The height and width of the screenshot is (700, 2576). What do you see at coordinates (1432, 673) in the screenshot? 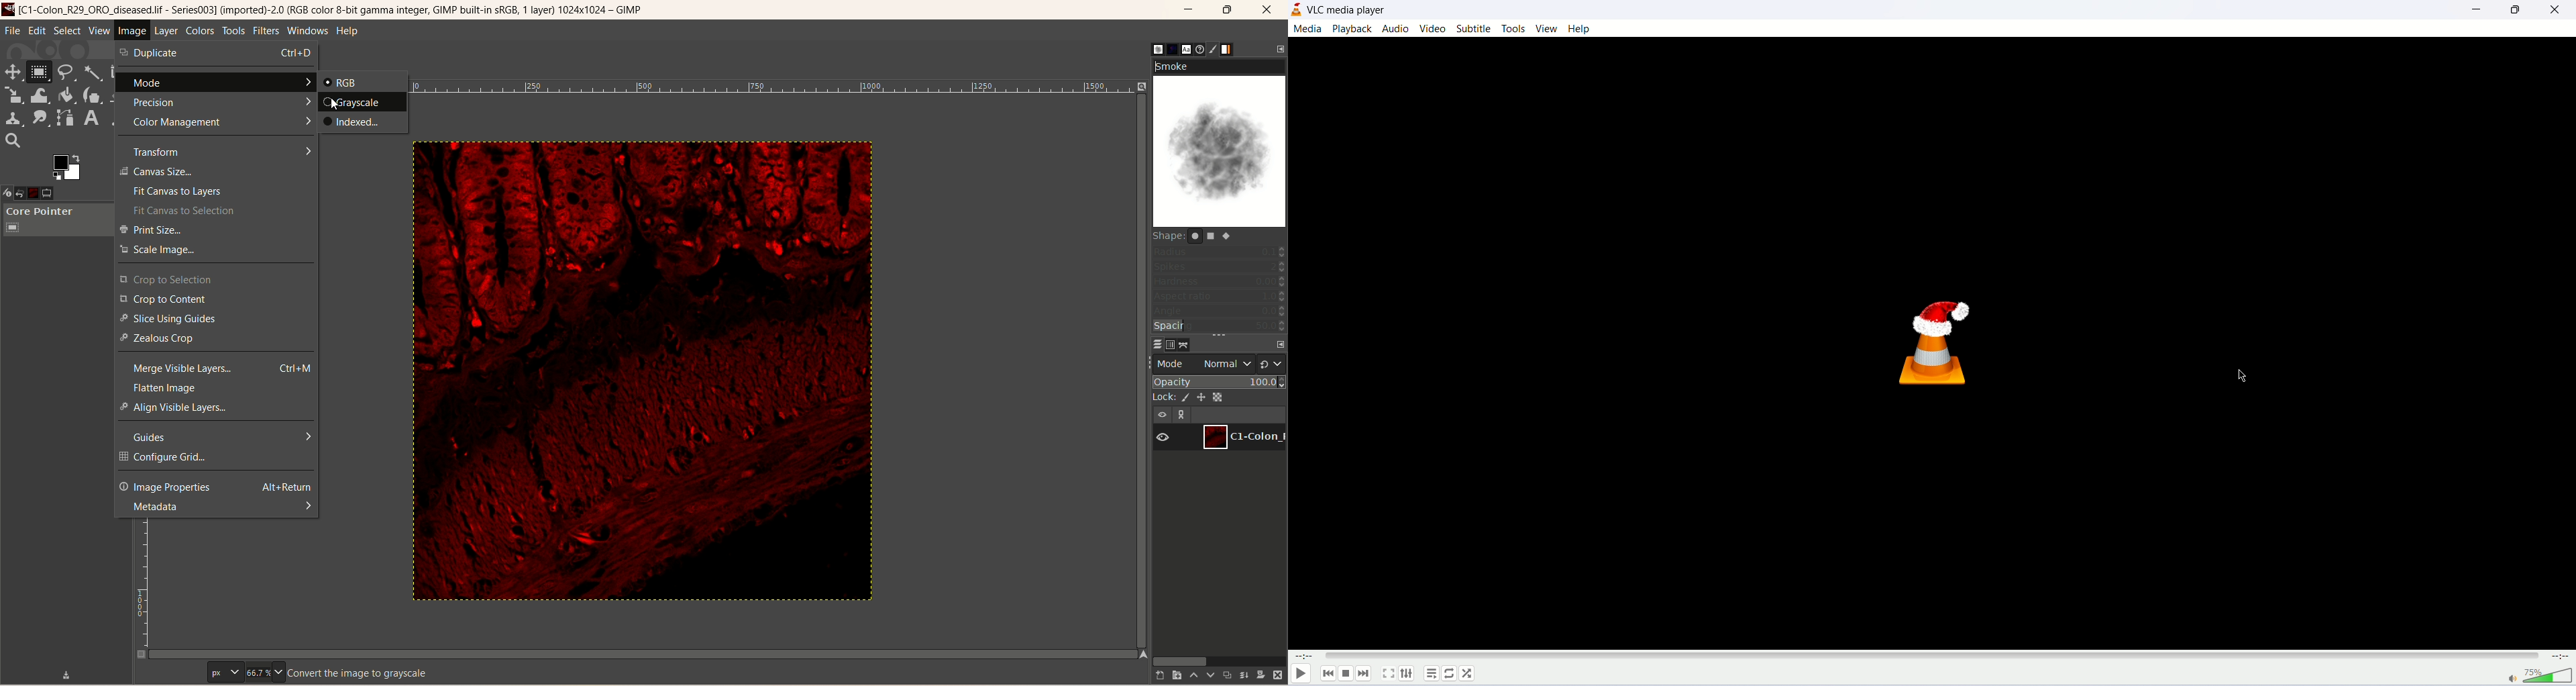
I see `playlist` at bounding box center [1432, 673].